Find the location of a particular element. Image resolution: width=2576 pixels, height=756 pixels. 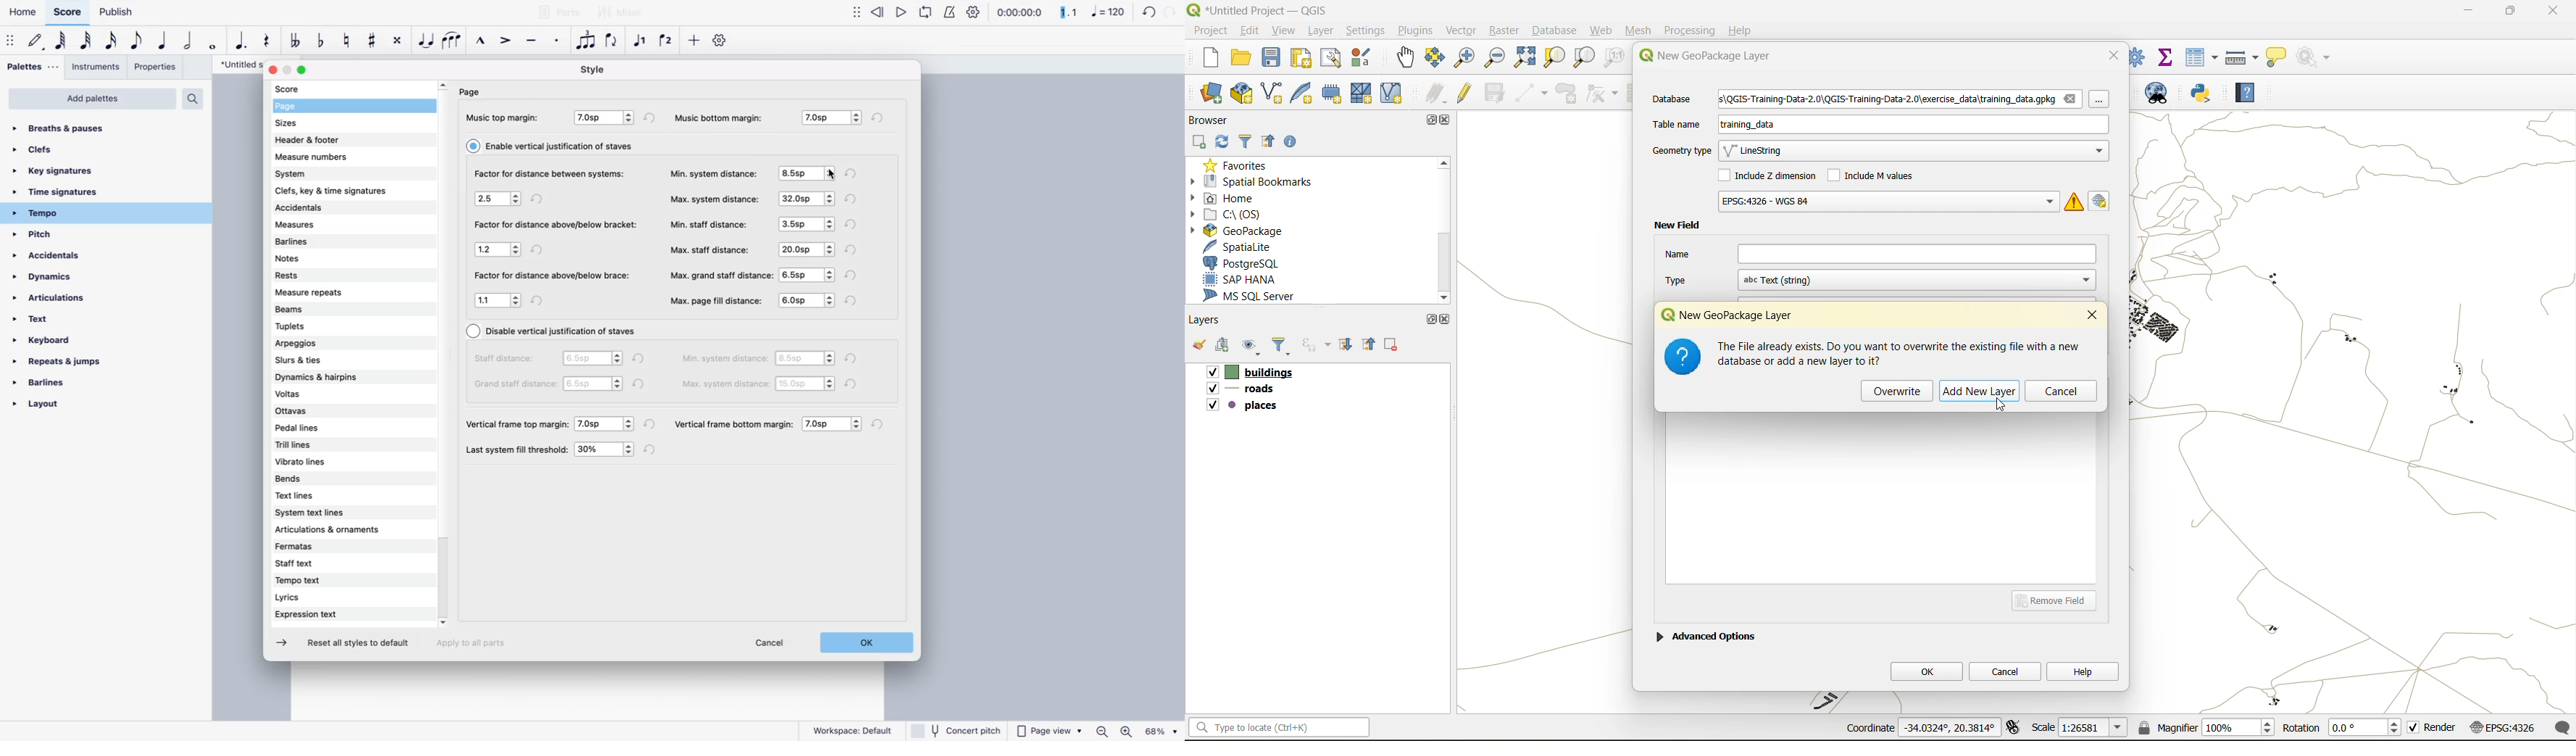

spatialite is located at coordinates (1246, 247).